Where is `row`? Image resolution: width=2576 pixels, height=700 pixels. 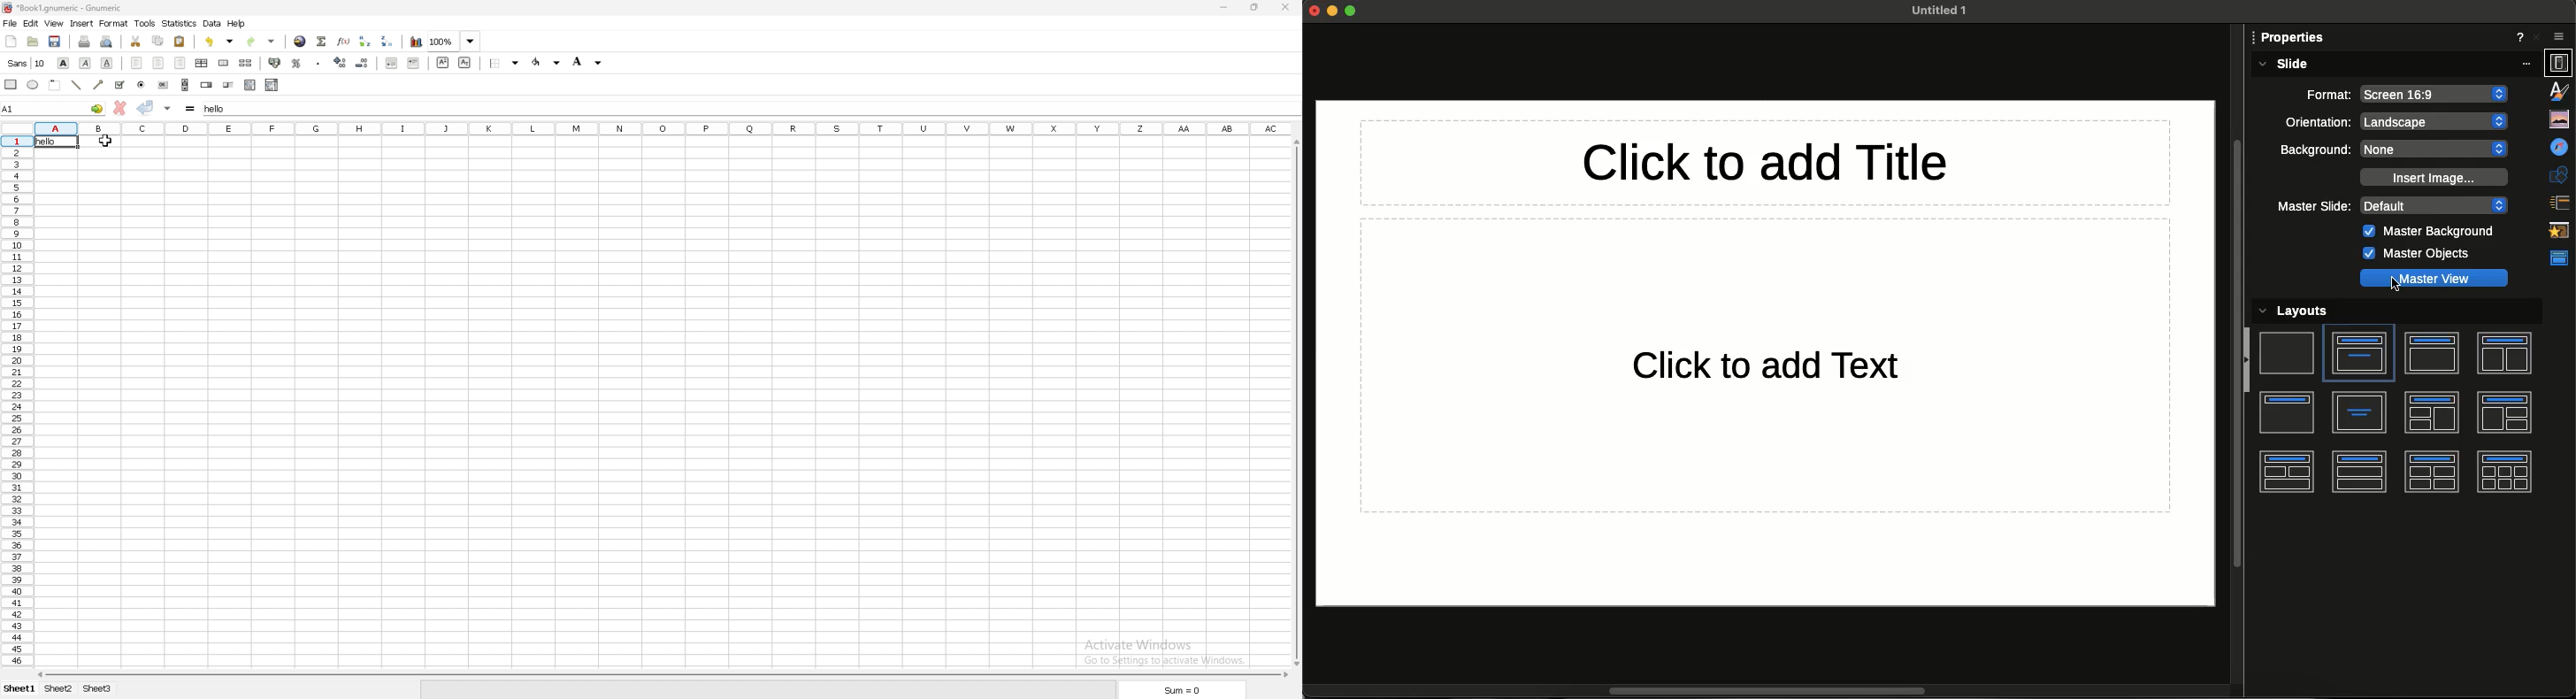
row is located at coordinates (16, 403).